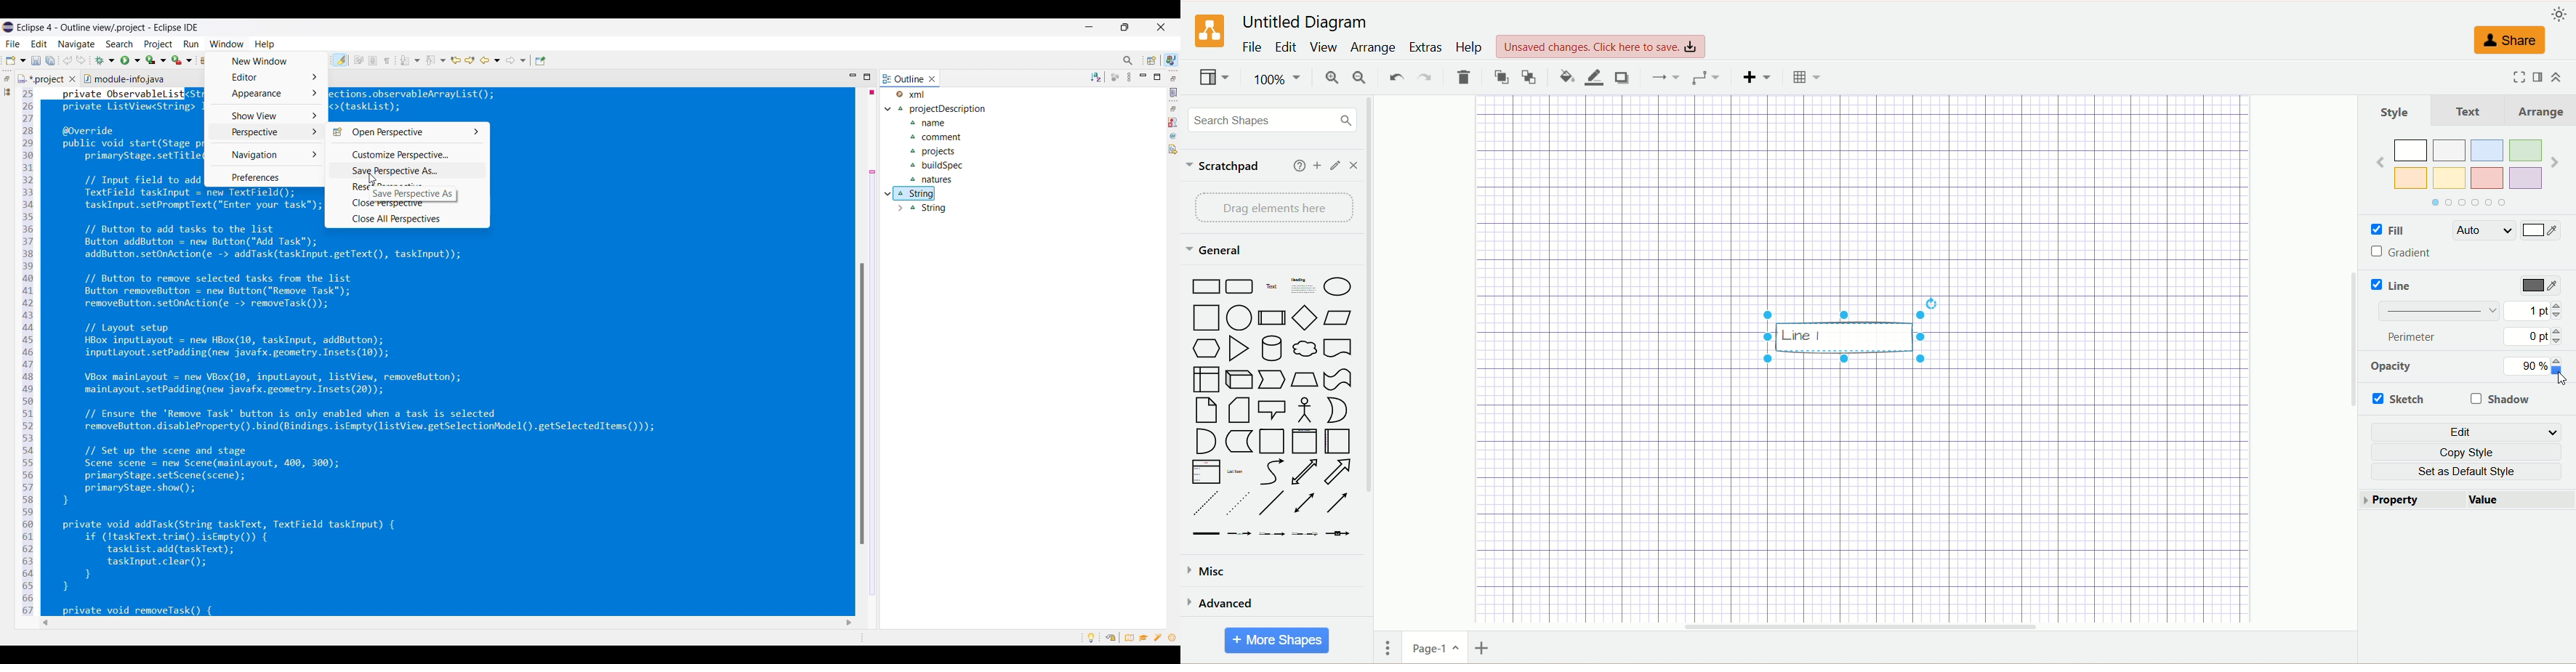 This screenshot has width=2576, height=672. Describe the element at coordinates (1305, 381) in the screenshot. I see `Trapezoid` at that location.